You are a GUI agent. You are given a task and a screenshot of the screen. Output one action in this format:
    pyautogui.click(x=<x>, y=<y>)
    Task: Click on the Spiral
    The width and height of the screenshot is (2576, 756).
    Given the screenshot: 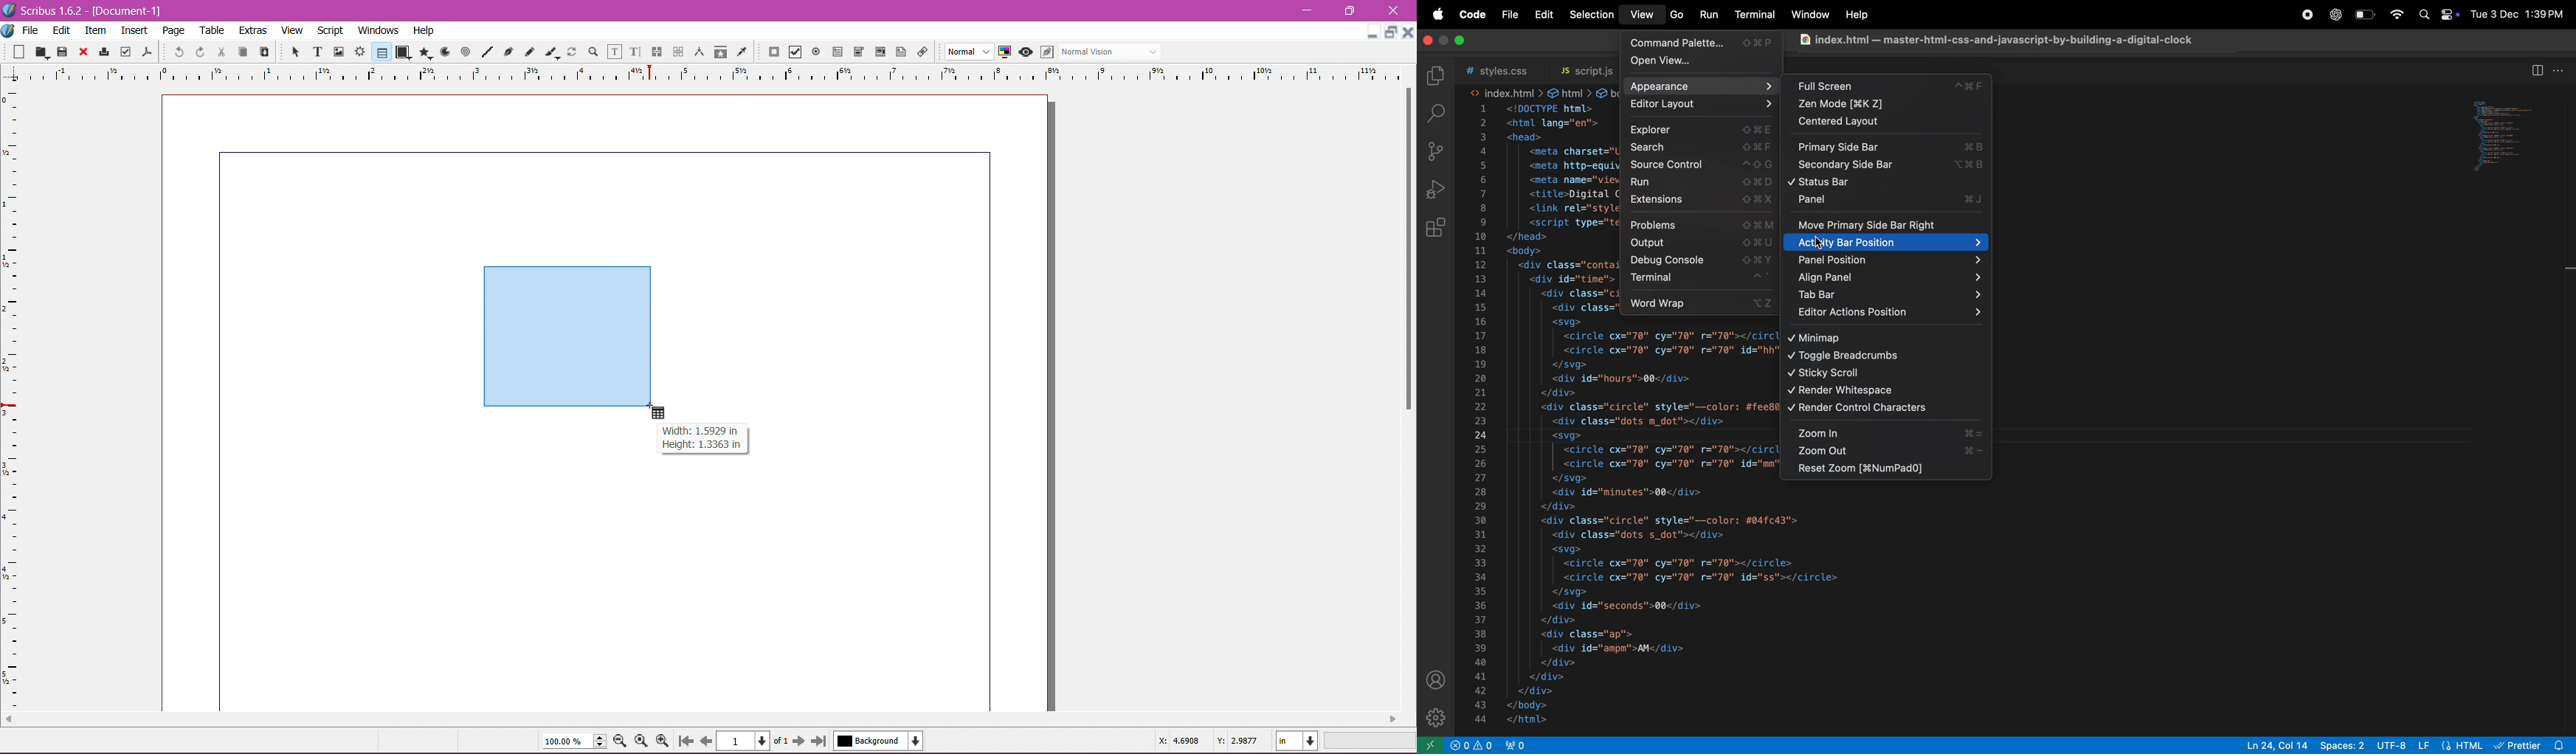 What is the action you would take?
    pyautogui.click(x=464, y=51)
    